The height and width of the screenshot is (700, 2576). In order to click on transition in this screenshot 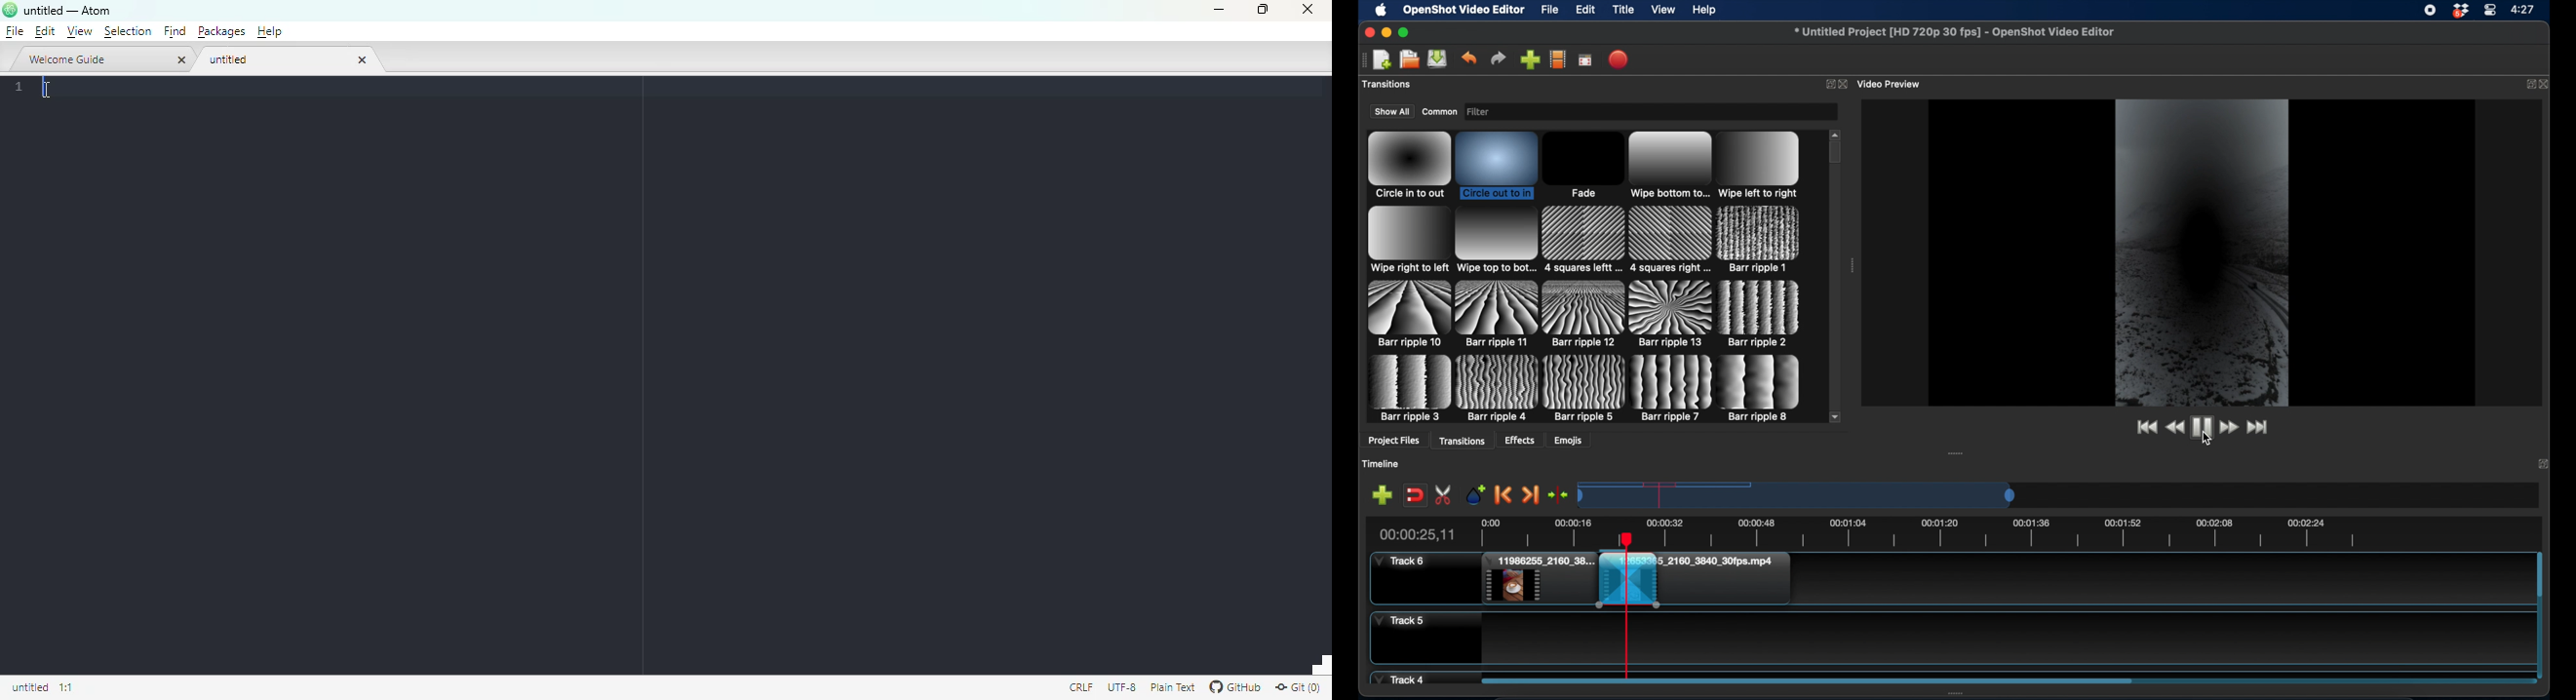, I will do `click(1409, 388)`.